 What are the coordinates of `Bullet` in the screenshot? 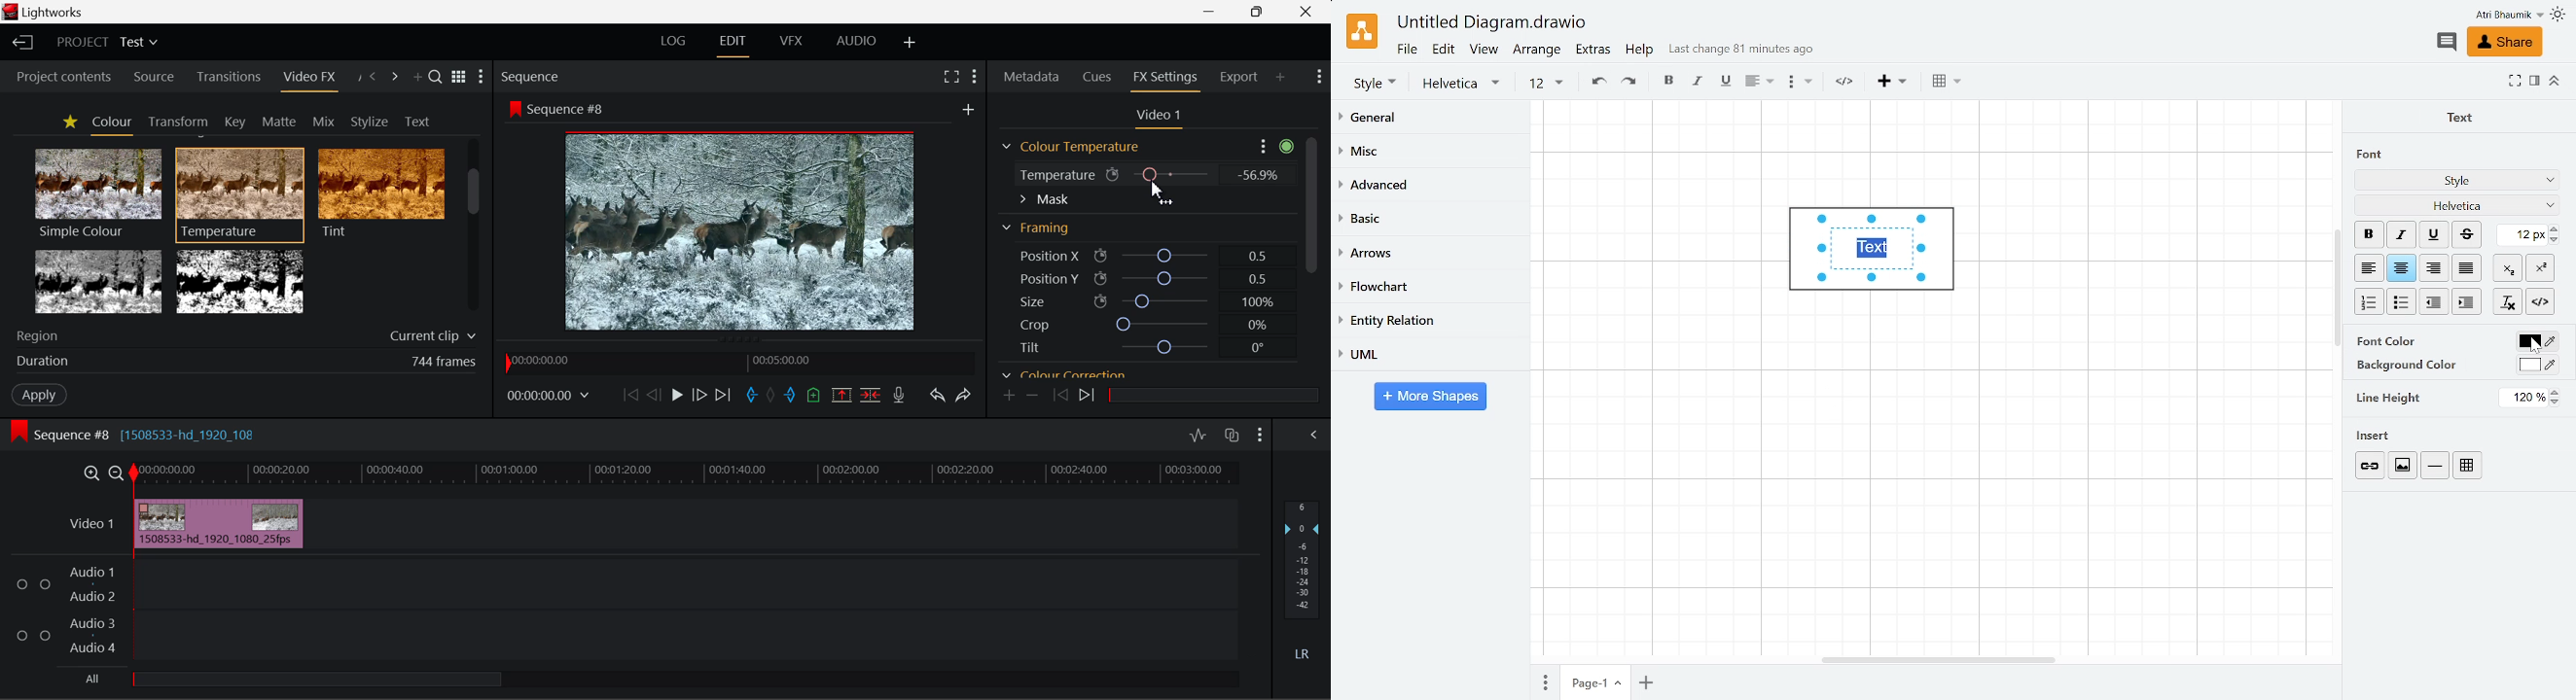 It's located at (2403, 301).